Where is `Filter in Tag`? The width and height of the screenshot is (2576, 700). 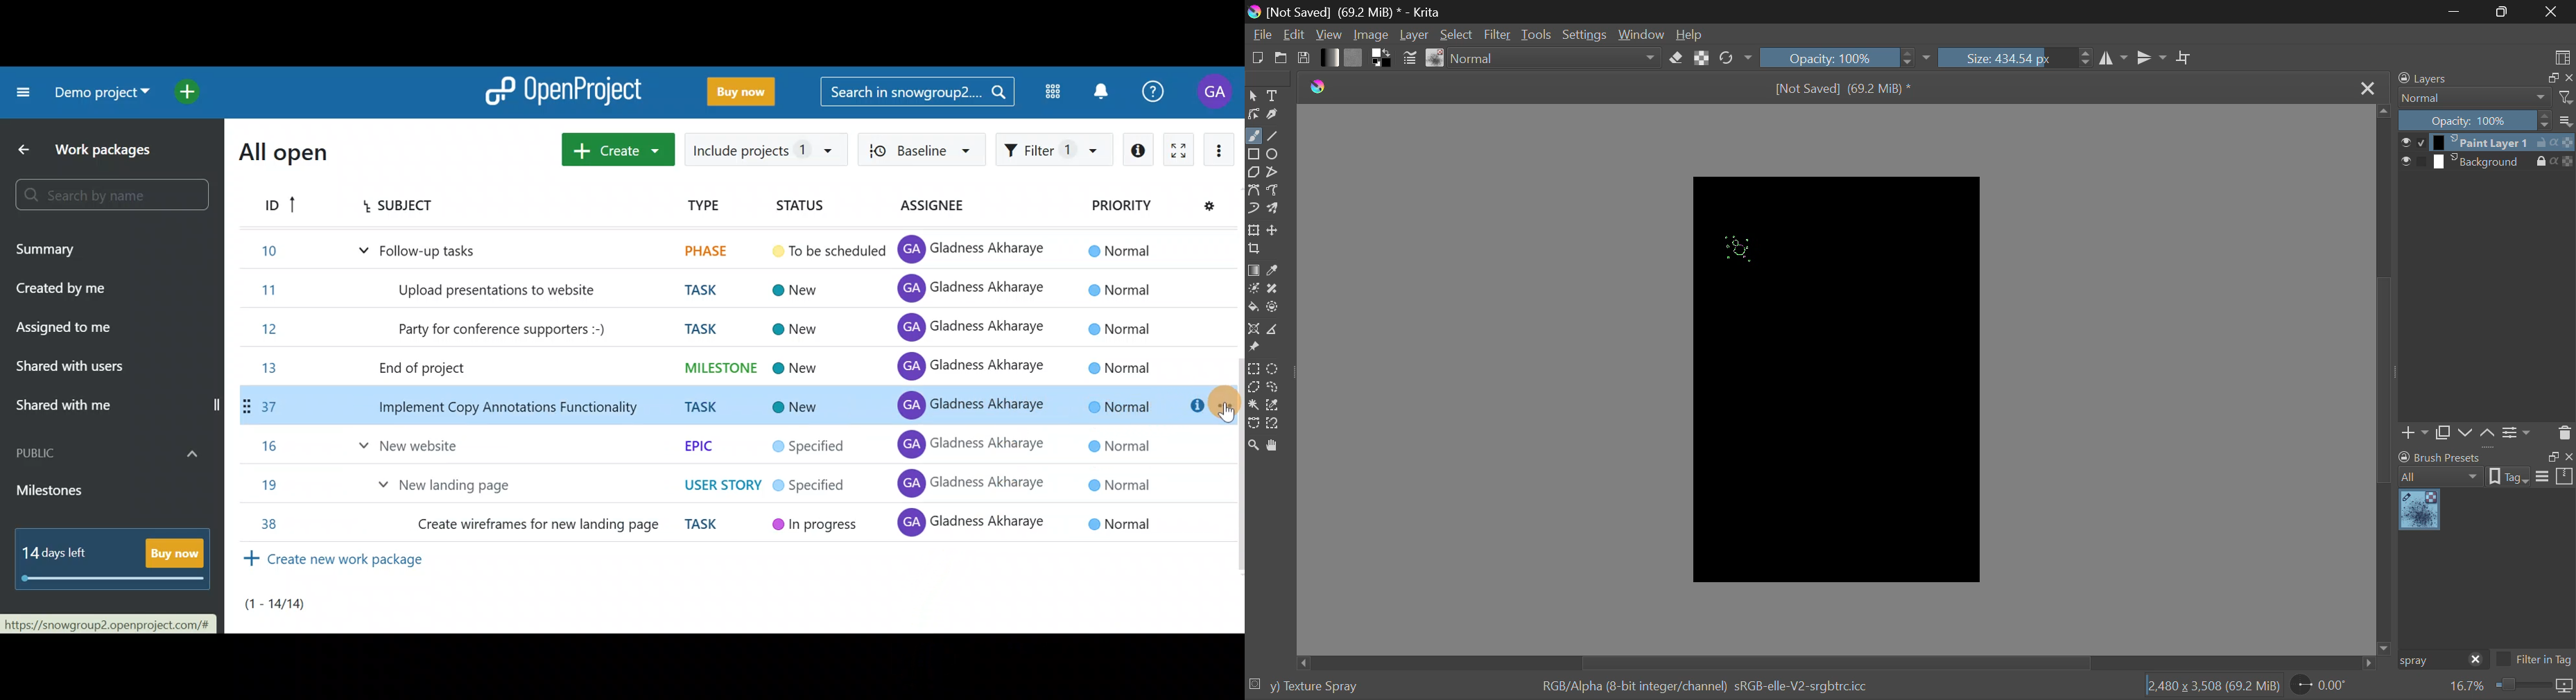 Filter in Tag is located at coordinates (2534, 661).